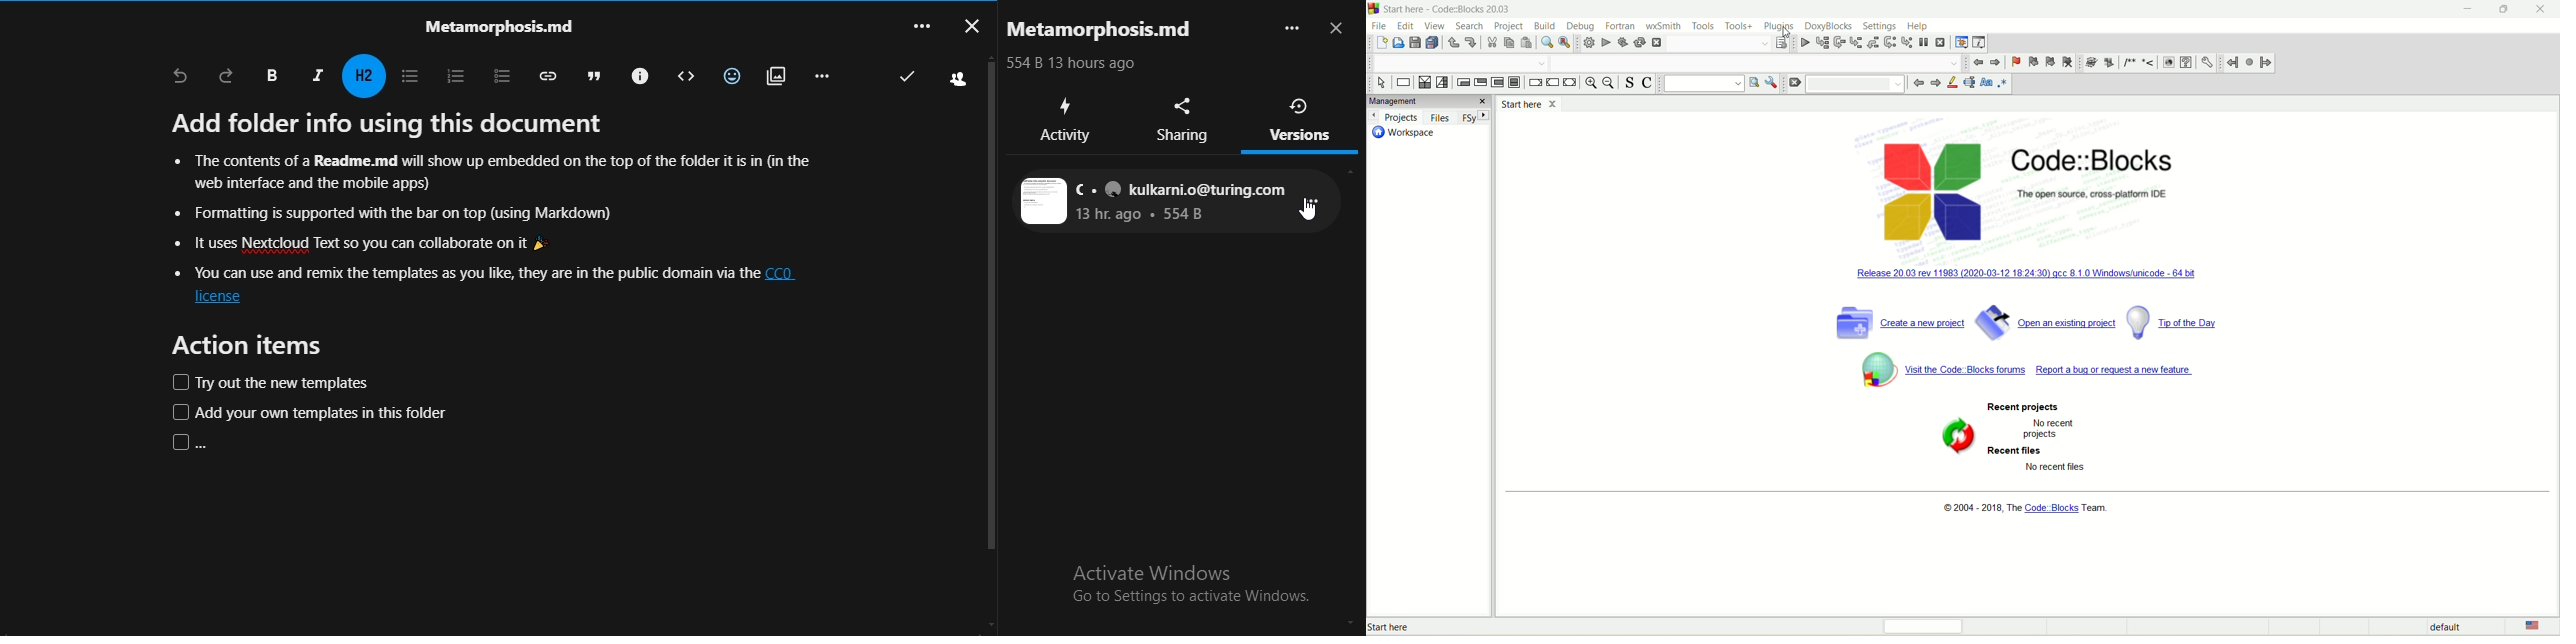 The image size is (2576, 644). Describe the element at coordinates (227, 75) in the screenshot. I see `redo` at that location.